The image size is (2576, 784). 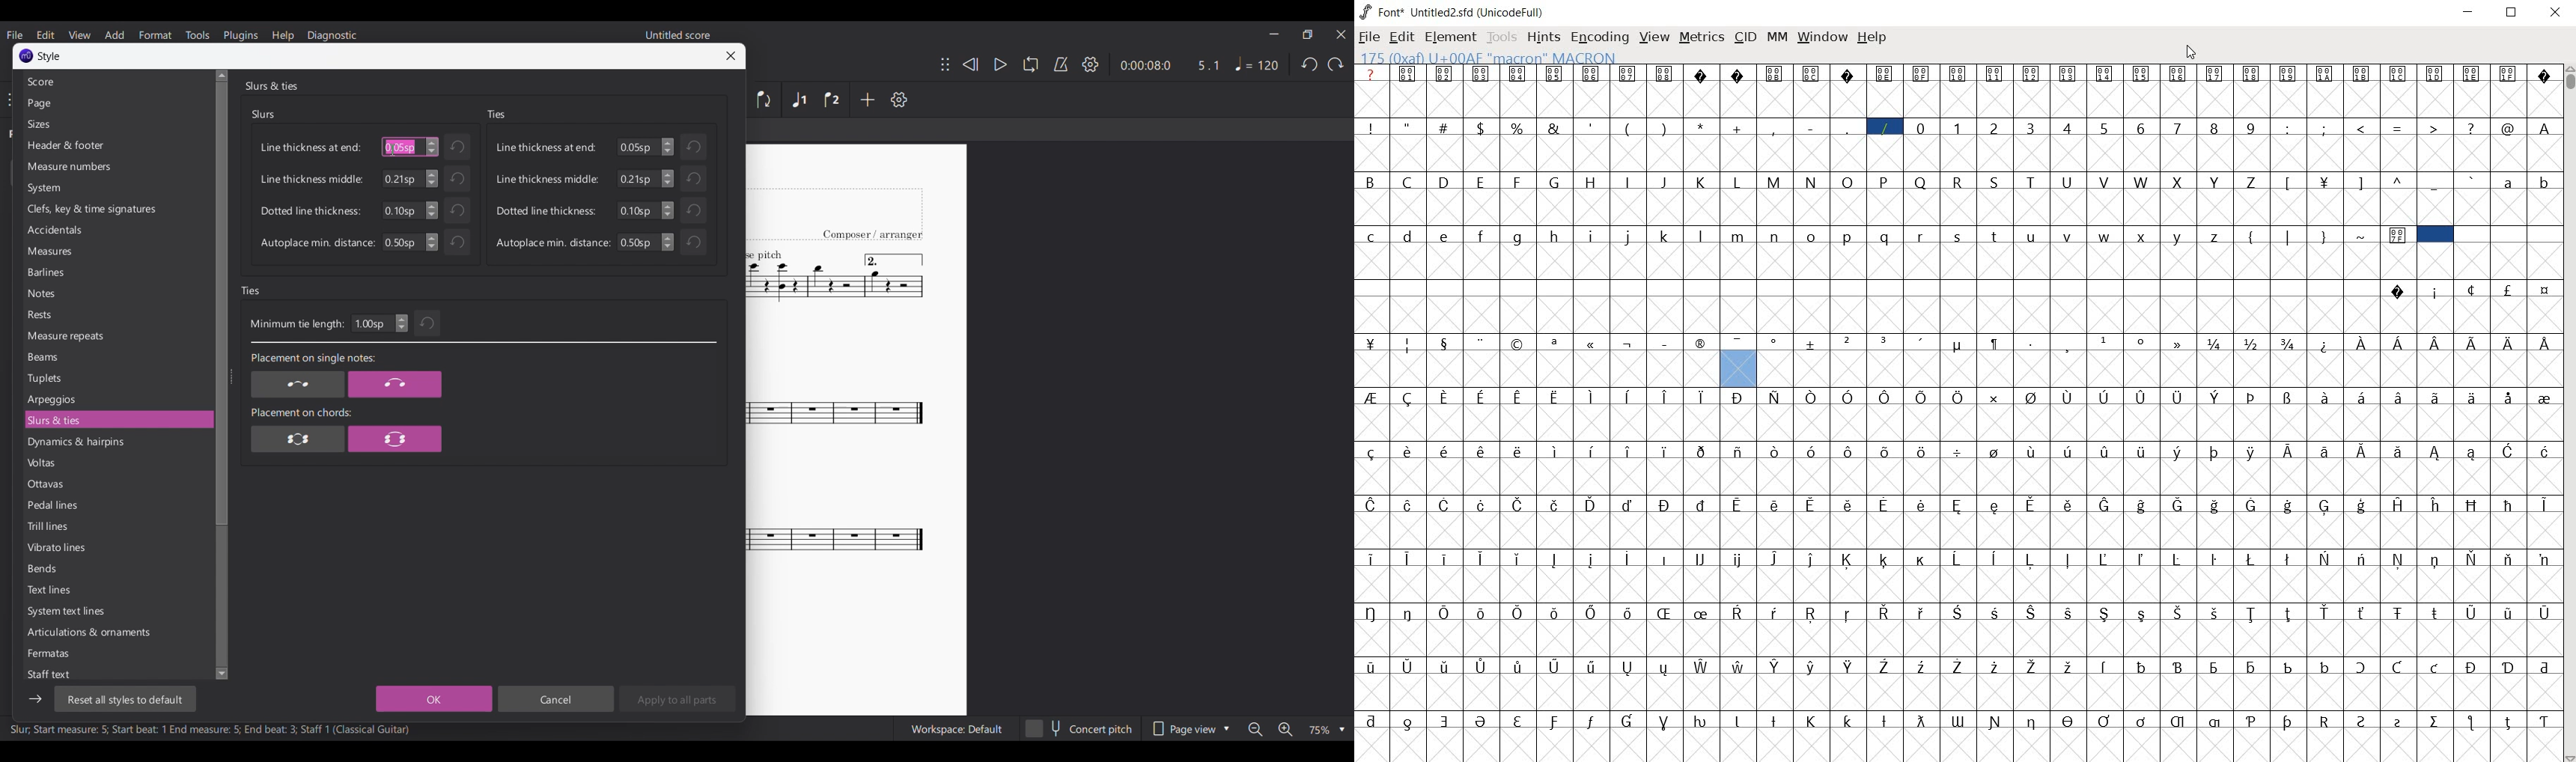 I want to click on 0, so click(x=1922, y=127).